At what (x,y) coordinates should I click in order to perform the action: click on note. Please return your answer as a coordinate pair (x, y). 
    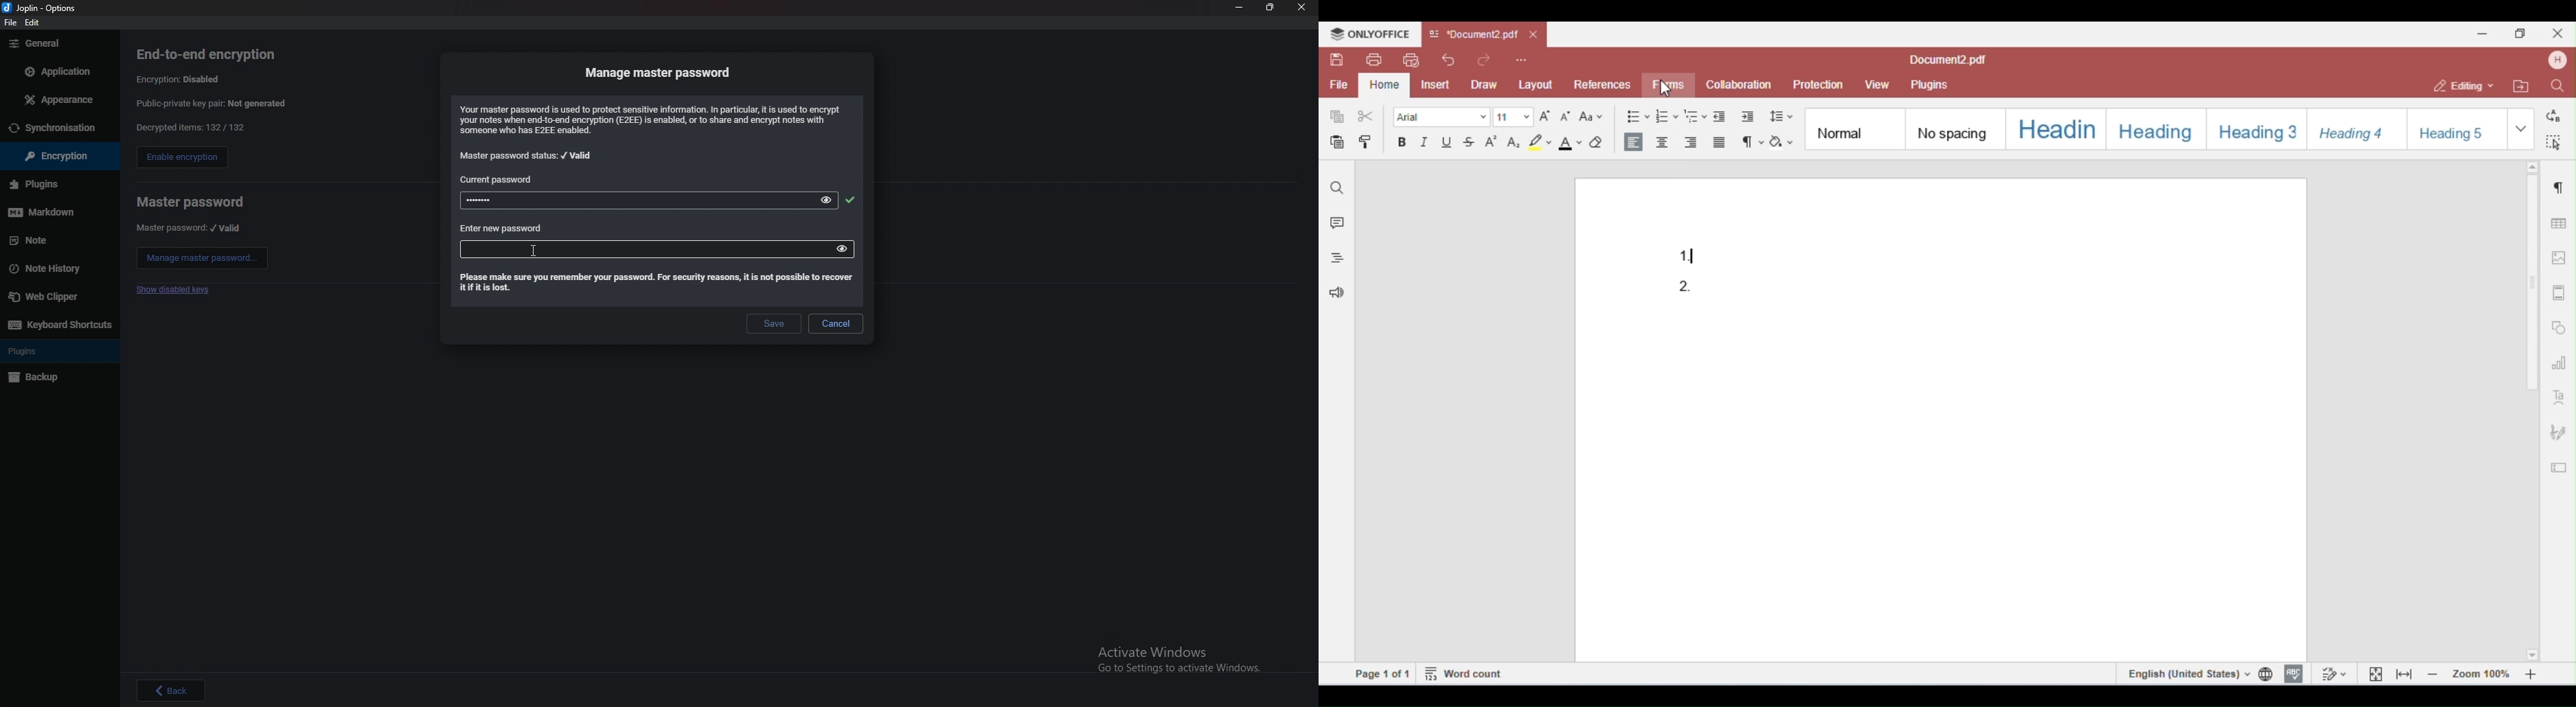
    Looking at the image, I should click on (55, 240).